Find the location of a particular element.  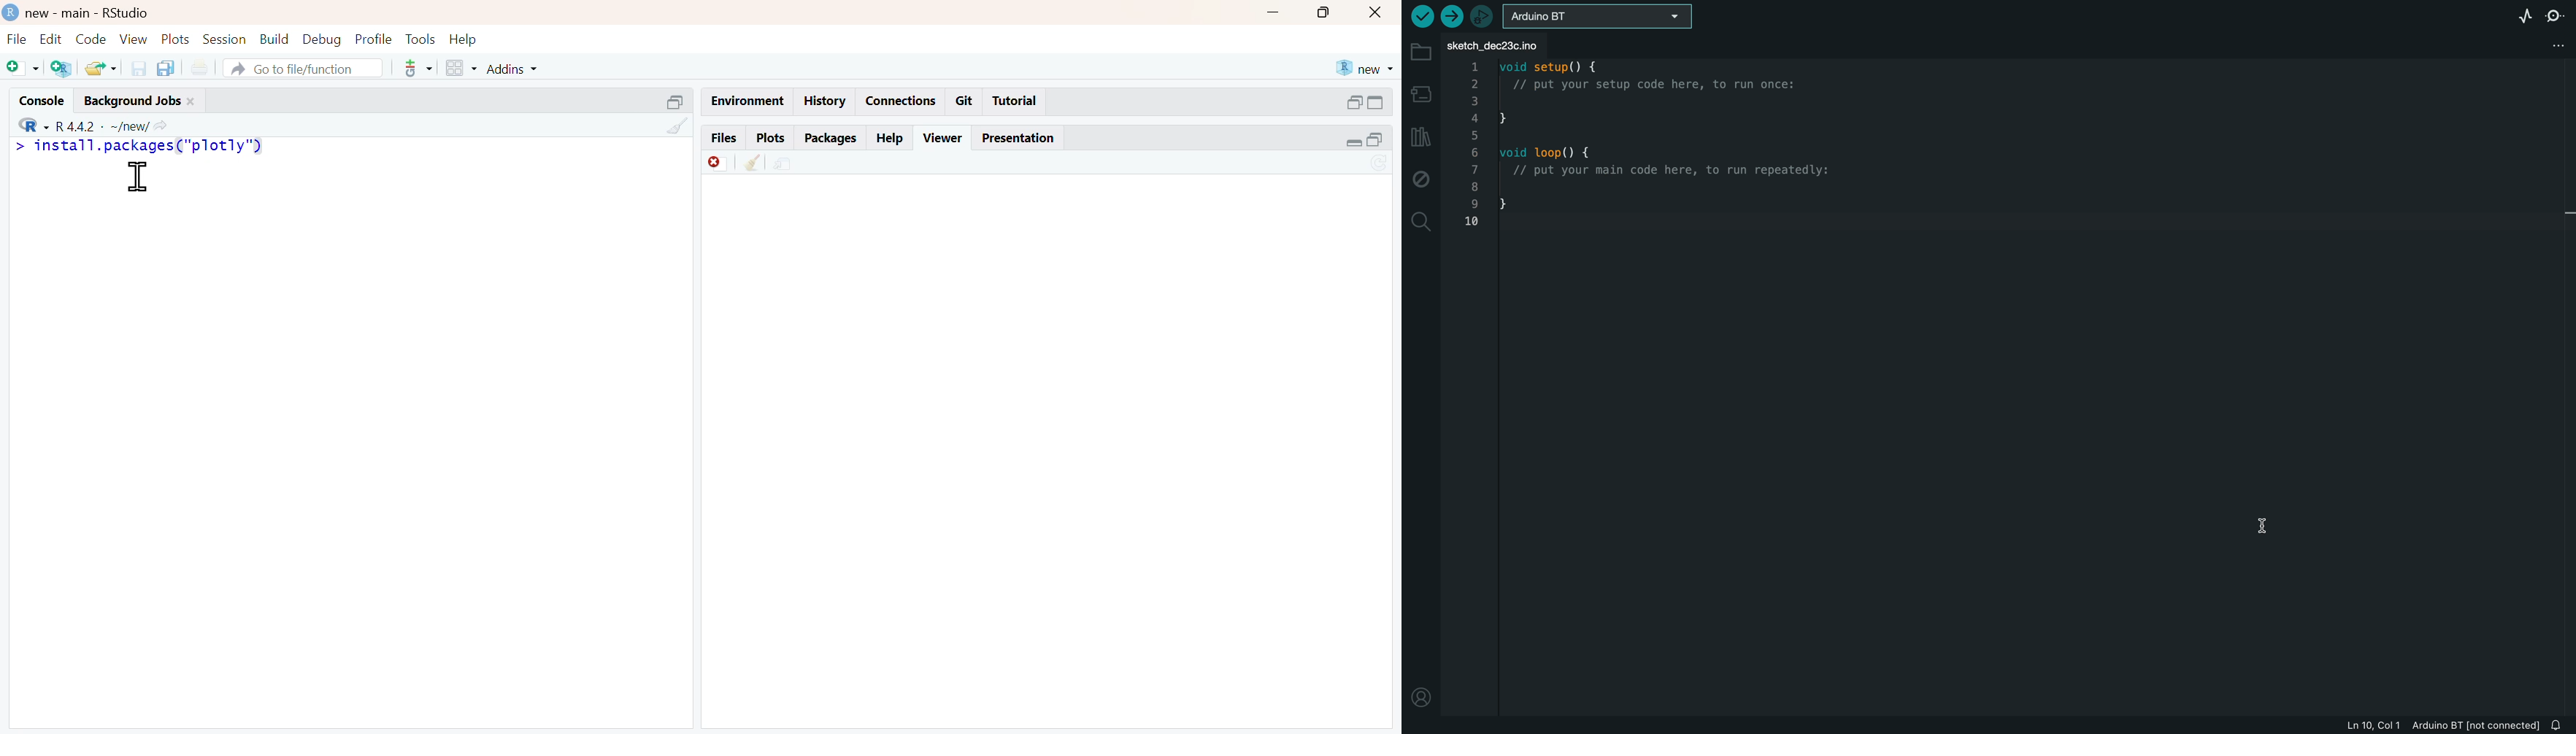

plots is located at coordinates (177, 40).